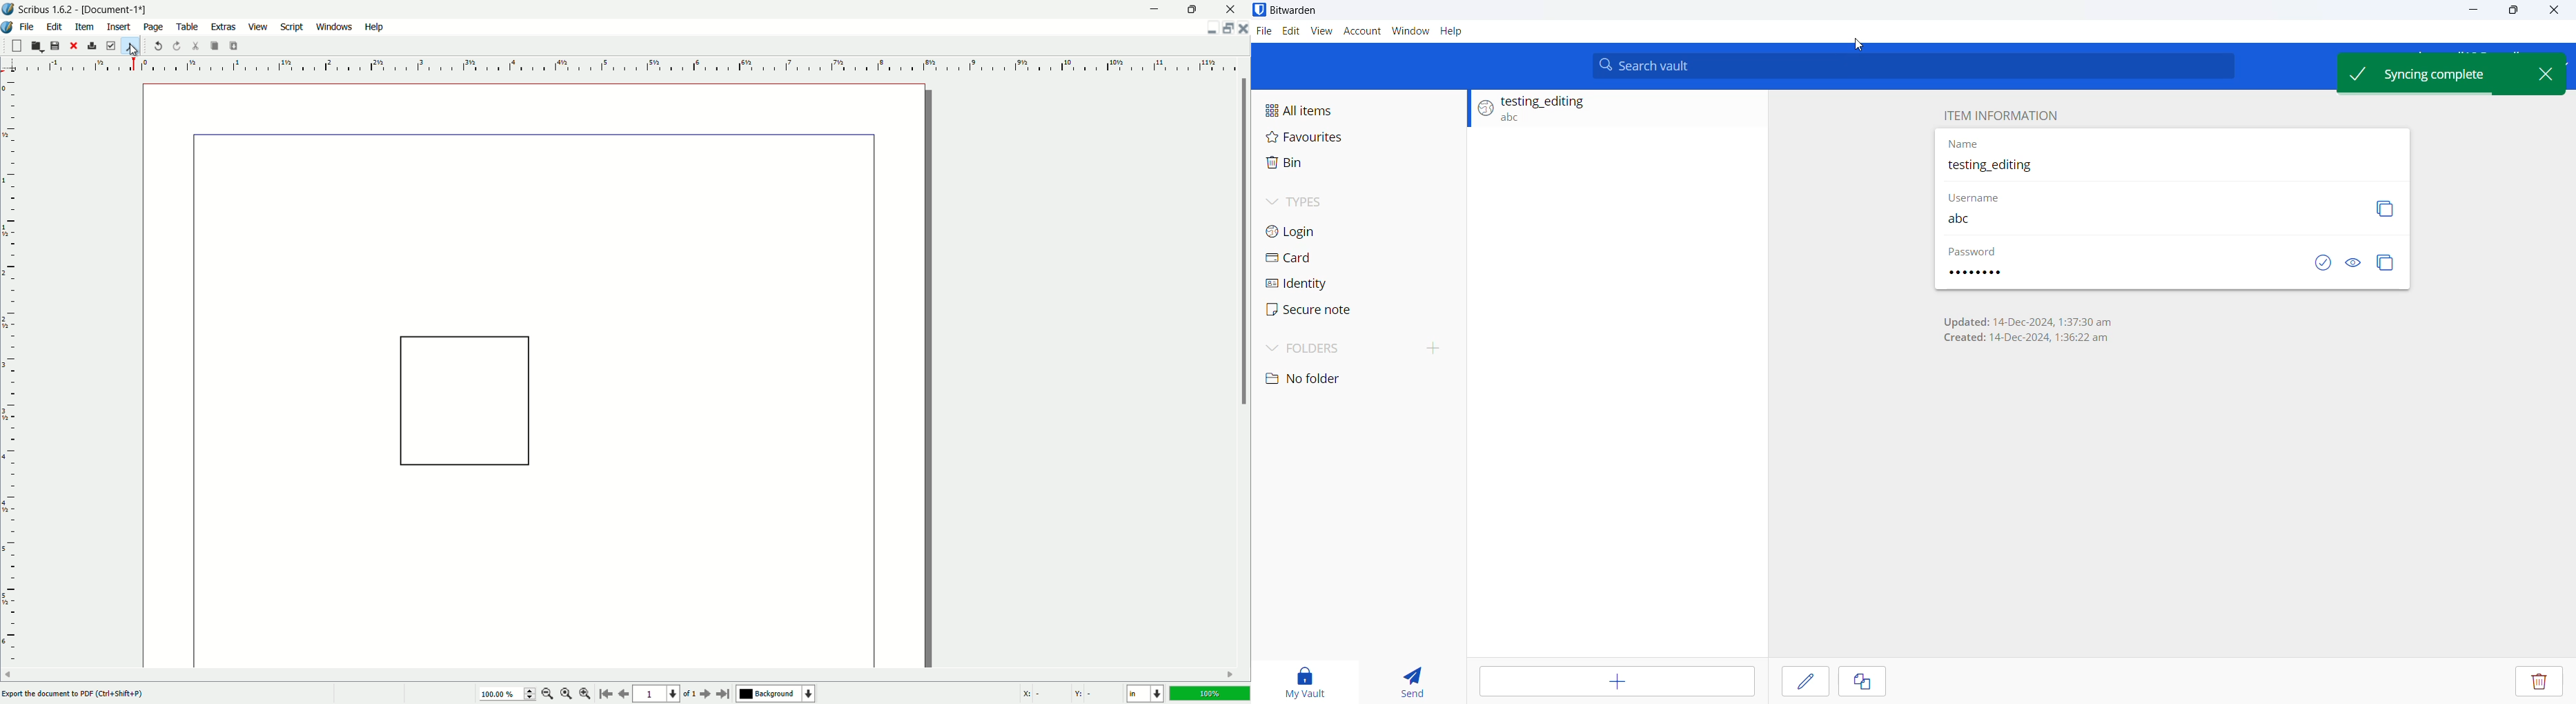  What do you see at coordinates (1212, 694) in the screenshot?
I see `100%` at bounding box center [1212, 694].